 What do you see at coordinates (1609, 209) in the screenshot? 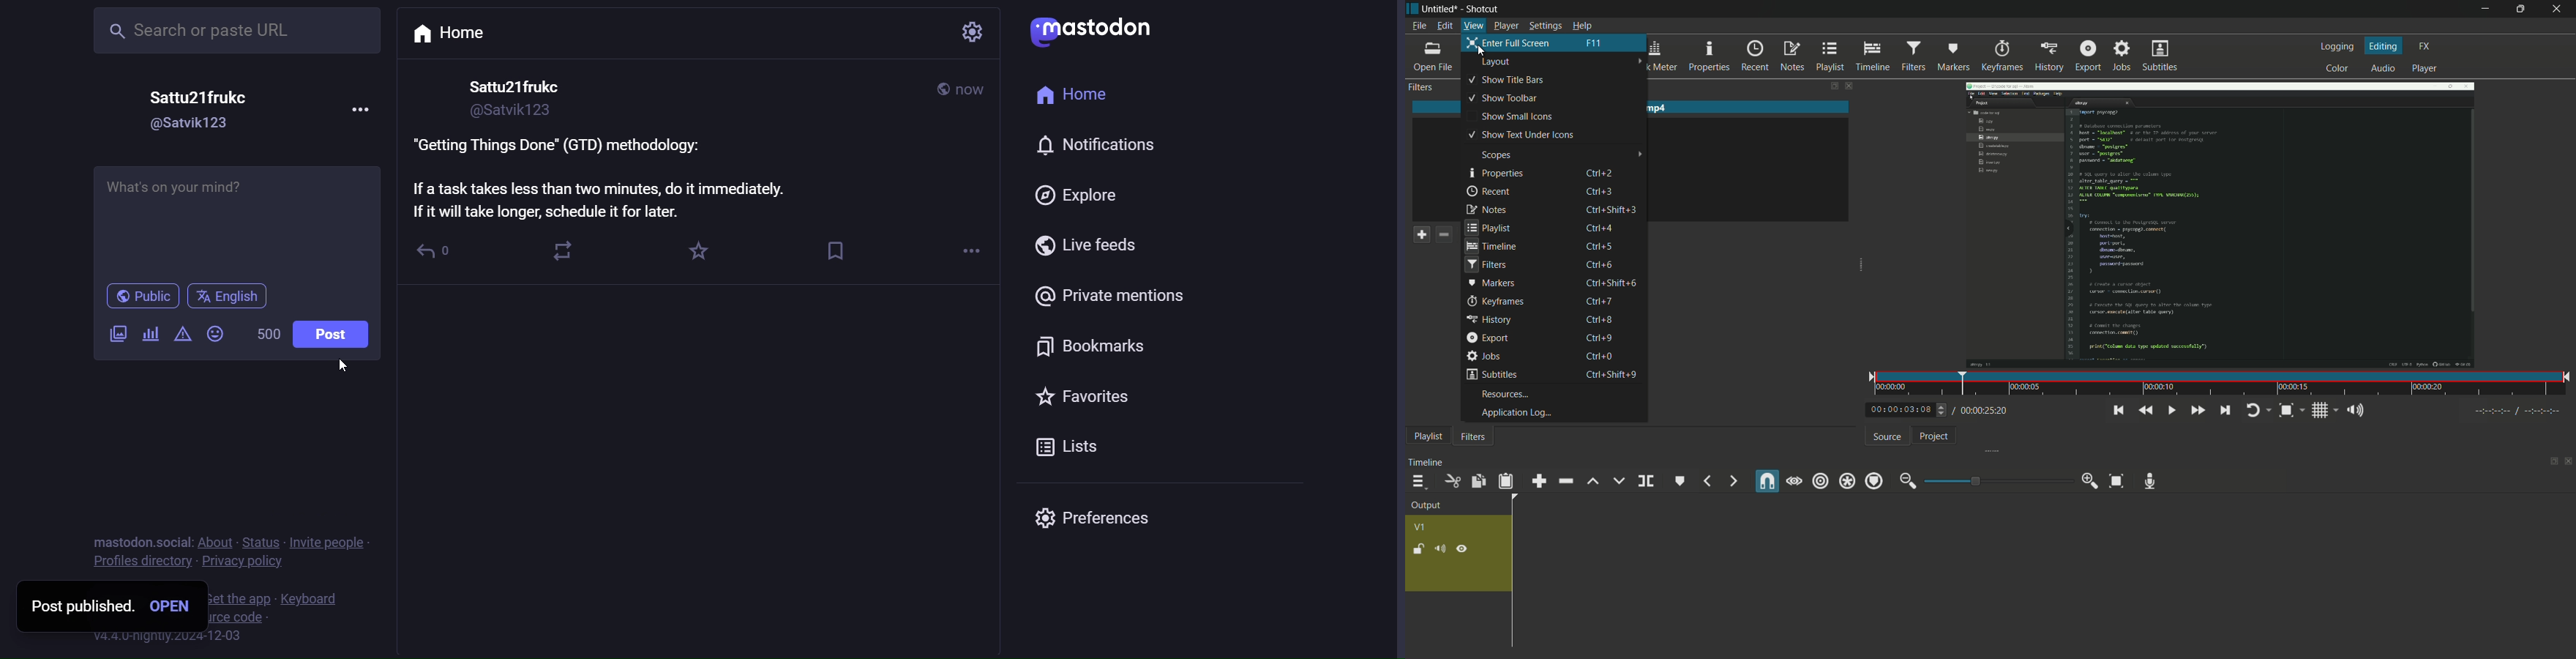
I see `Ctrl+Shift+3` at bounding box center [1609, 209].